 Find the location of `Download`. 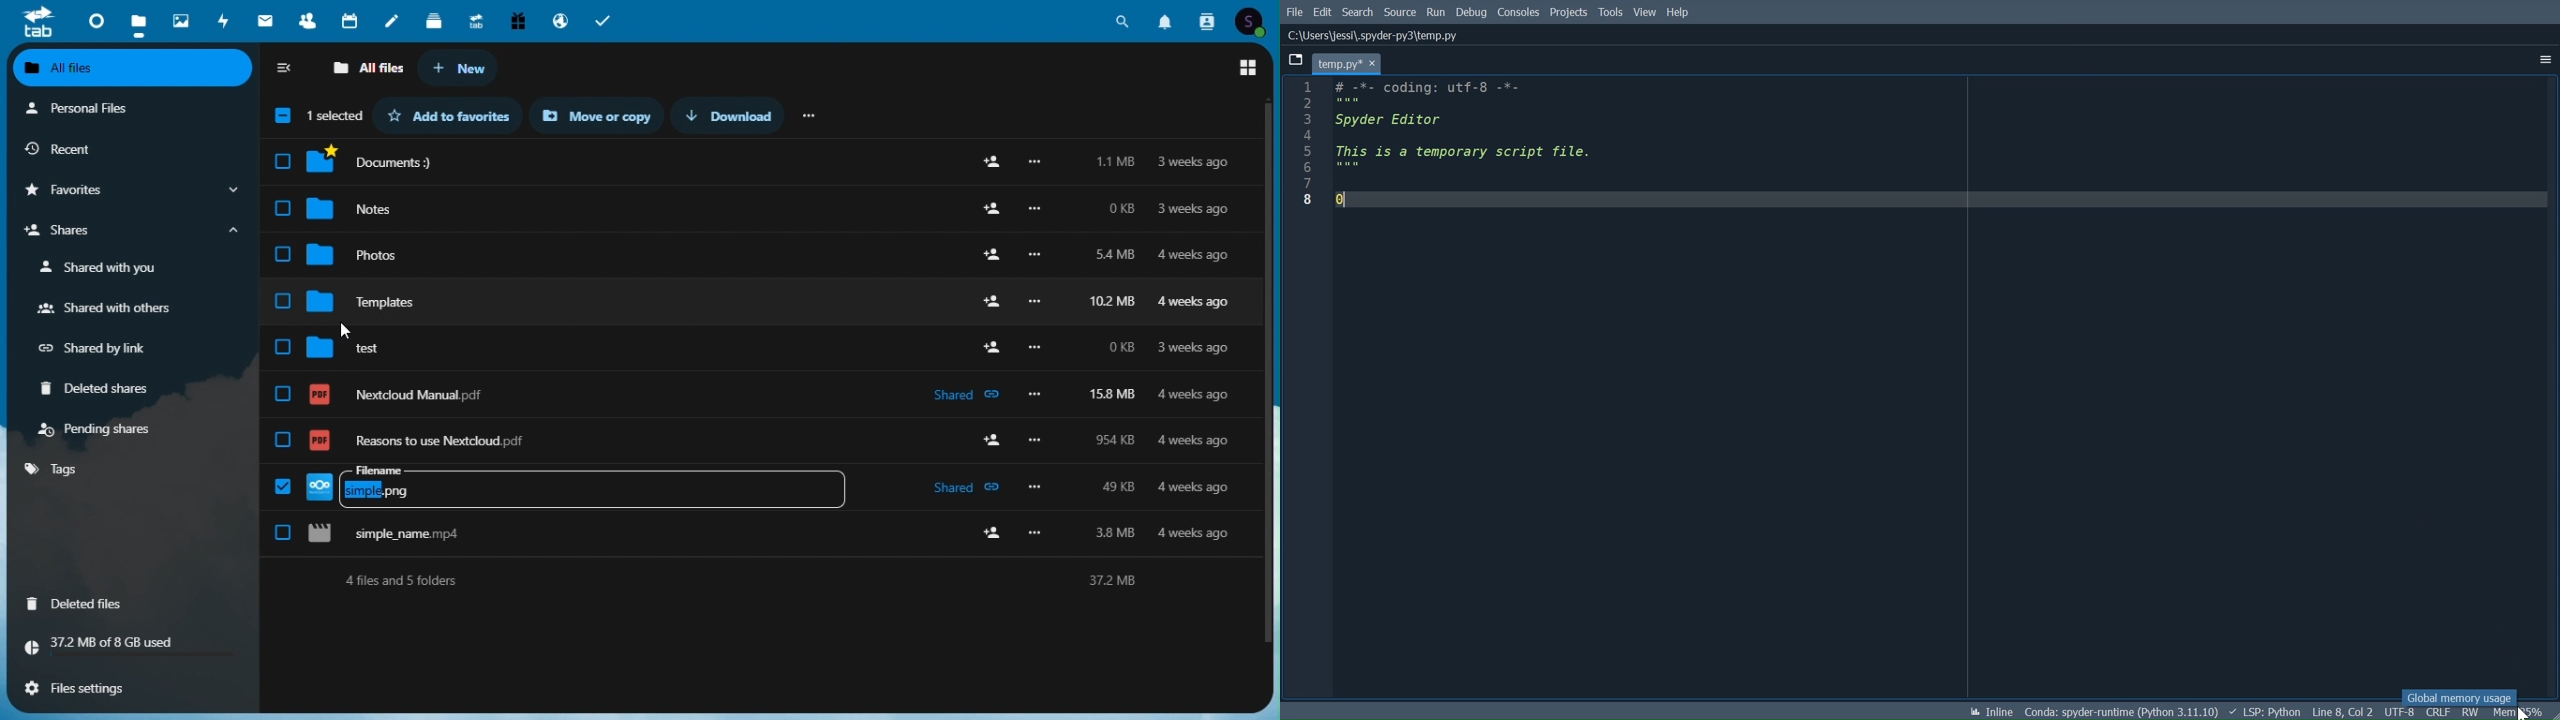

Download is located at coordinates (737, 115).